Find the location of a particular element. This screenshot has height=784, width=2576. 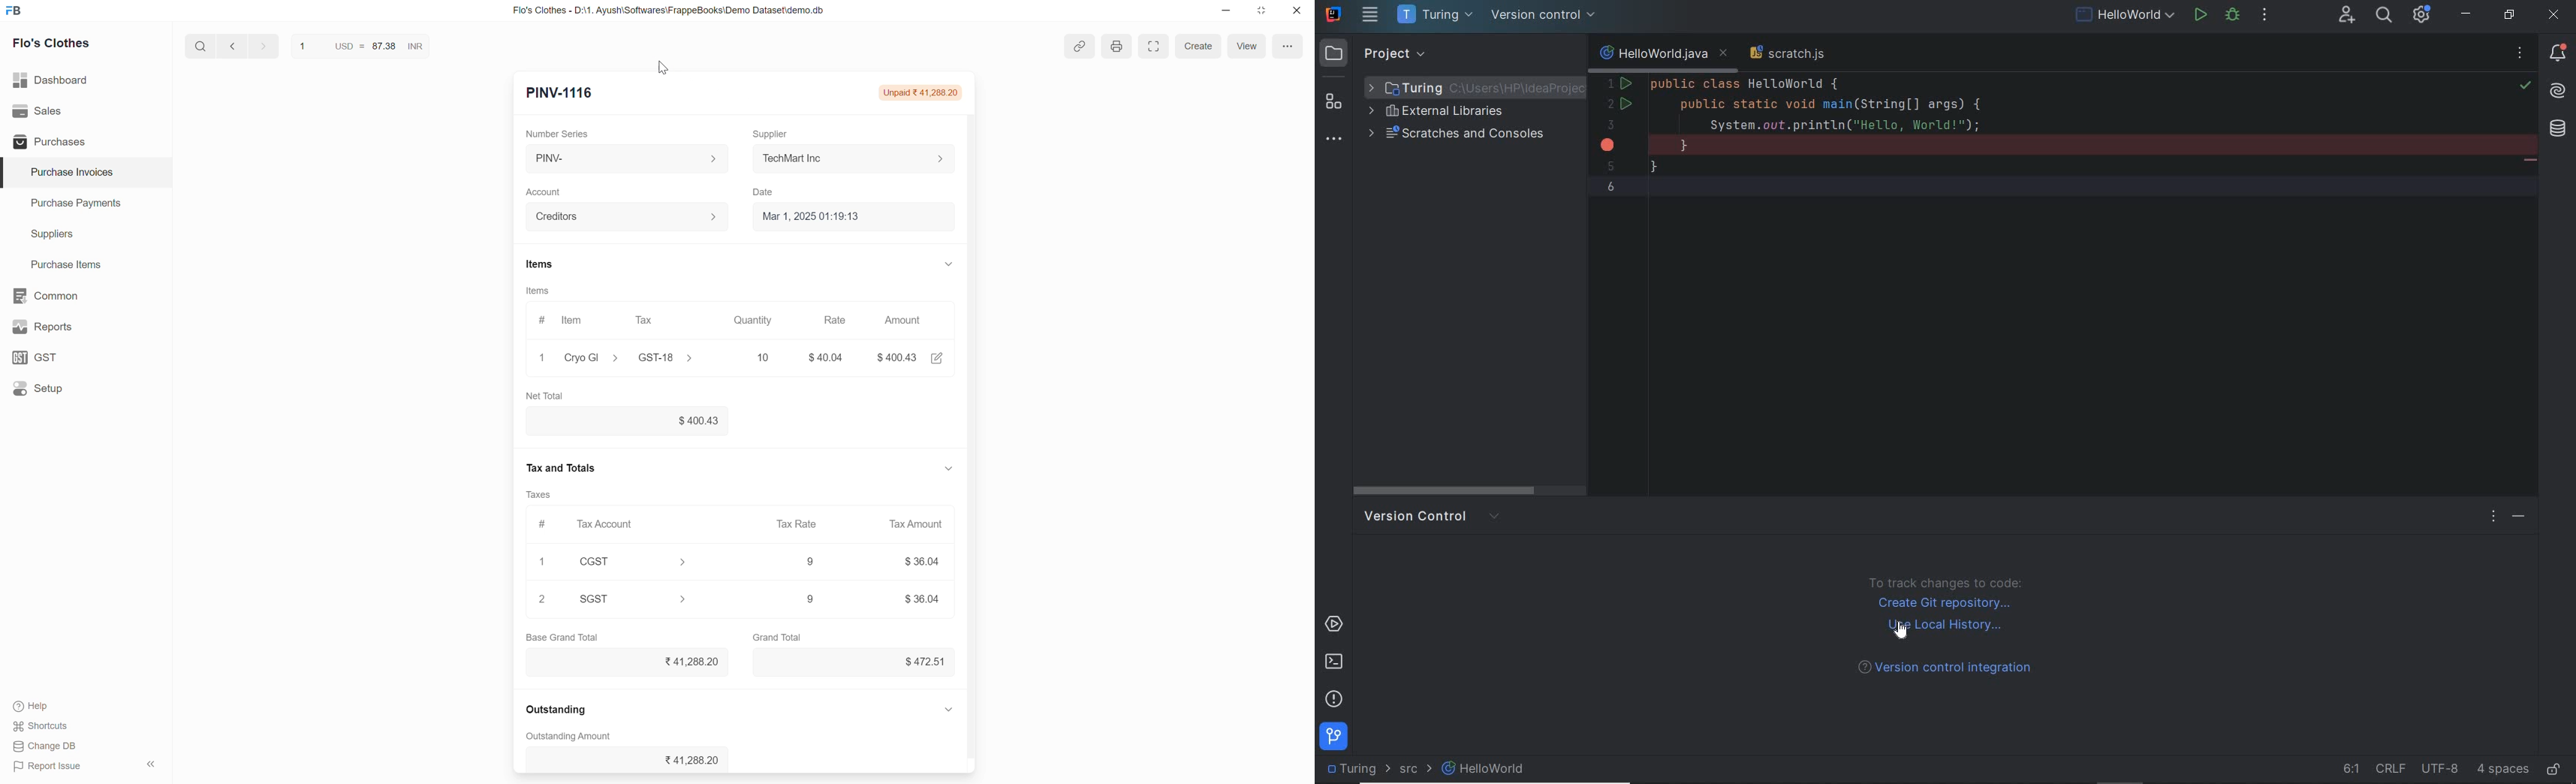

Tax is located at coordinates (647, 320).